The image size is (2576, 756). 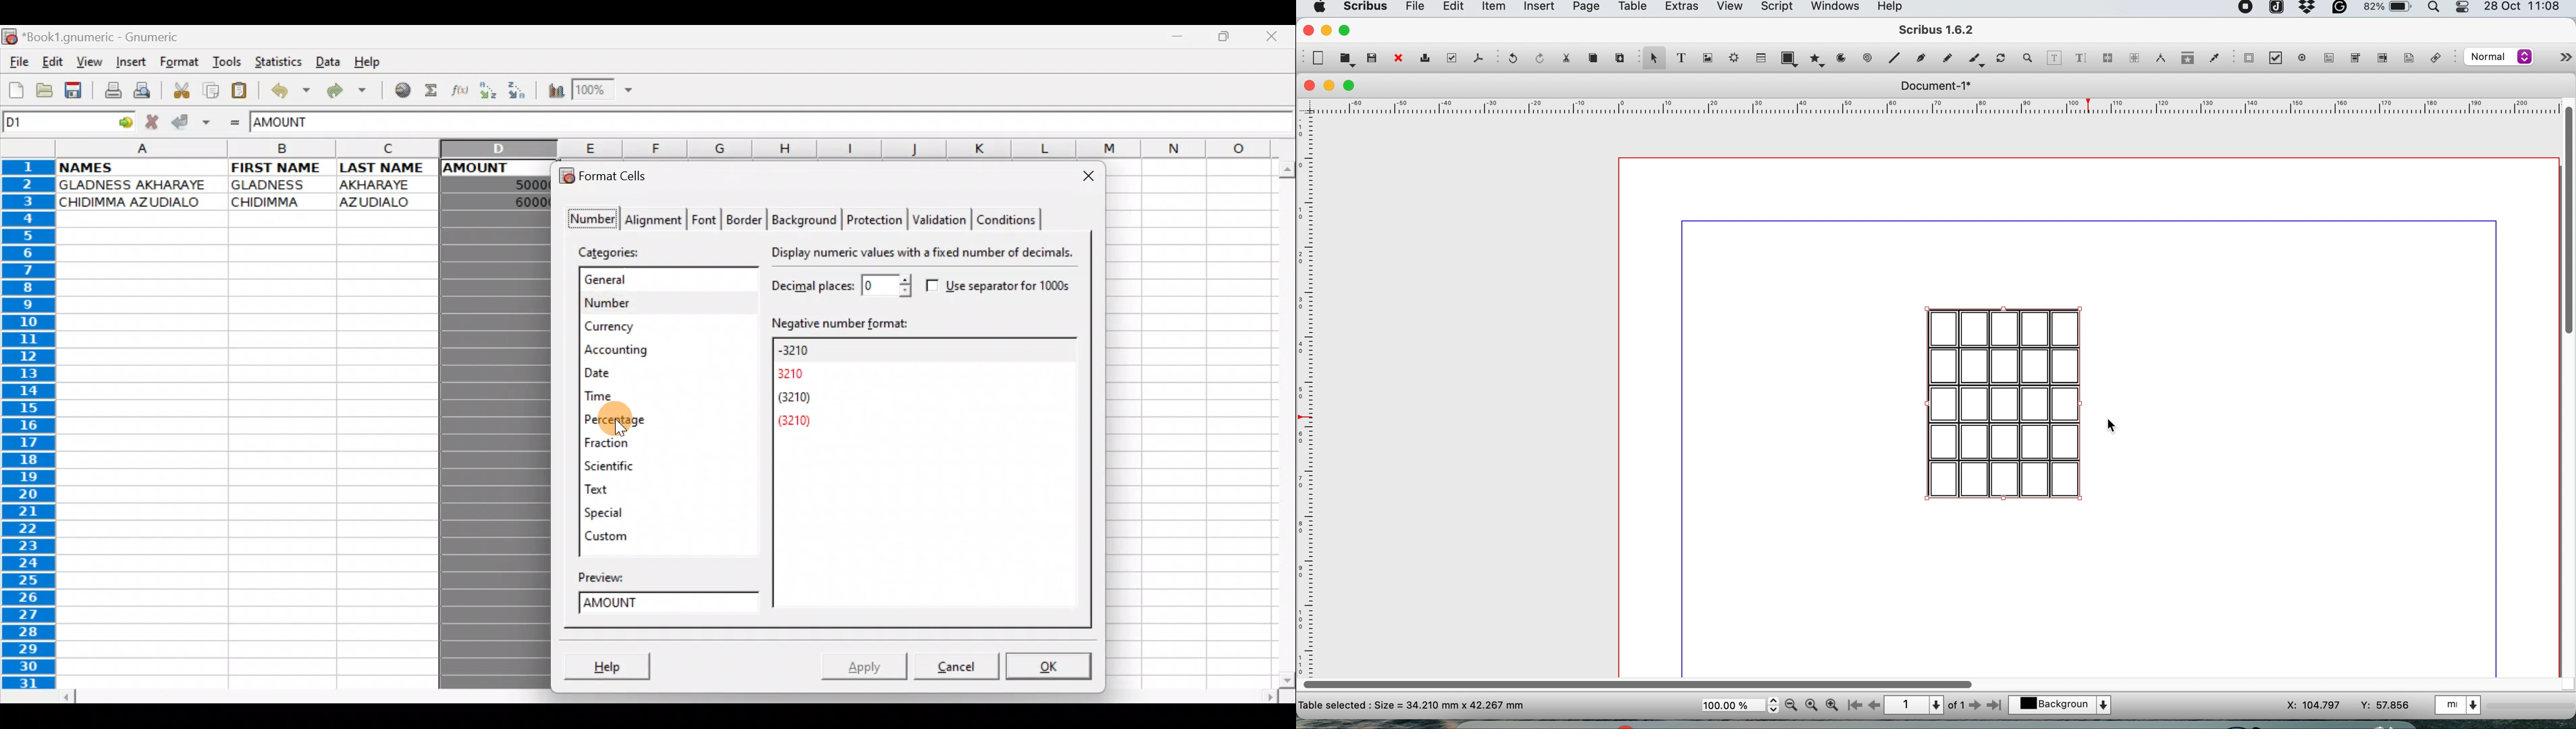 I want to click on zoom scale, so click(x=1740, y=705).